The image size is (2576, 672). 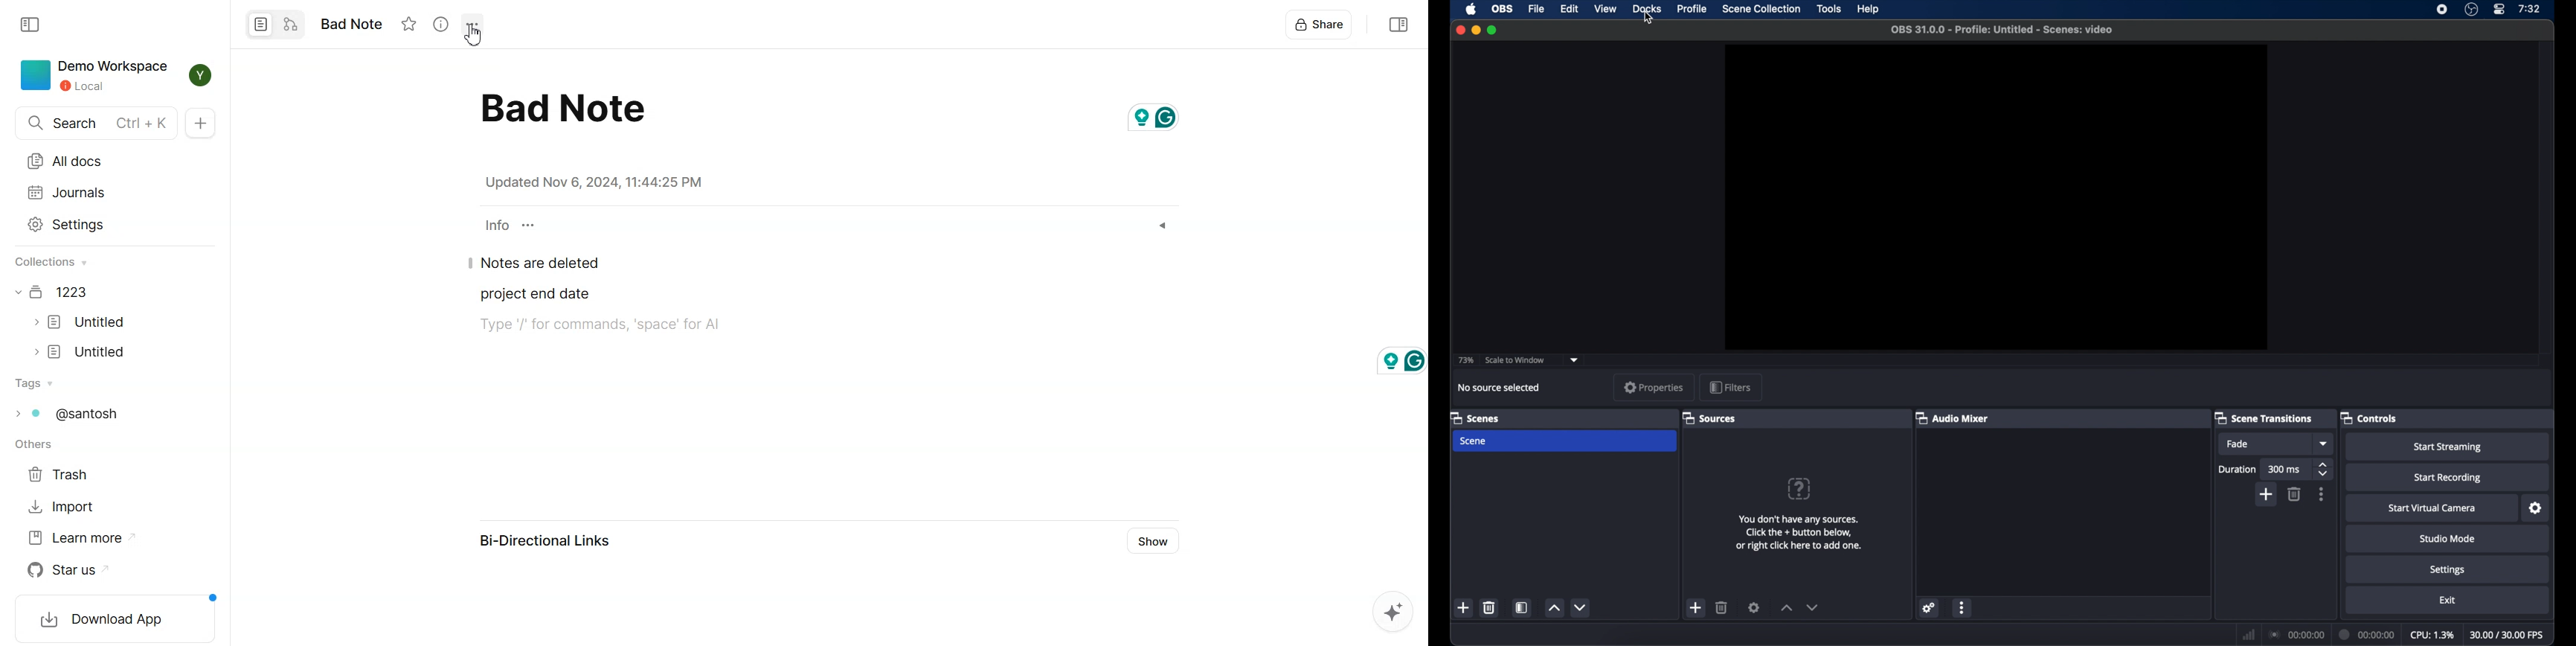 What do you see at coordinates (2237, 444) in the screenshot?
I see `fade` at bounding box center [2237, 444].